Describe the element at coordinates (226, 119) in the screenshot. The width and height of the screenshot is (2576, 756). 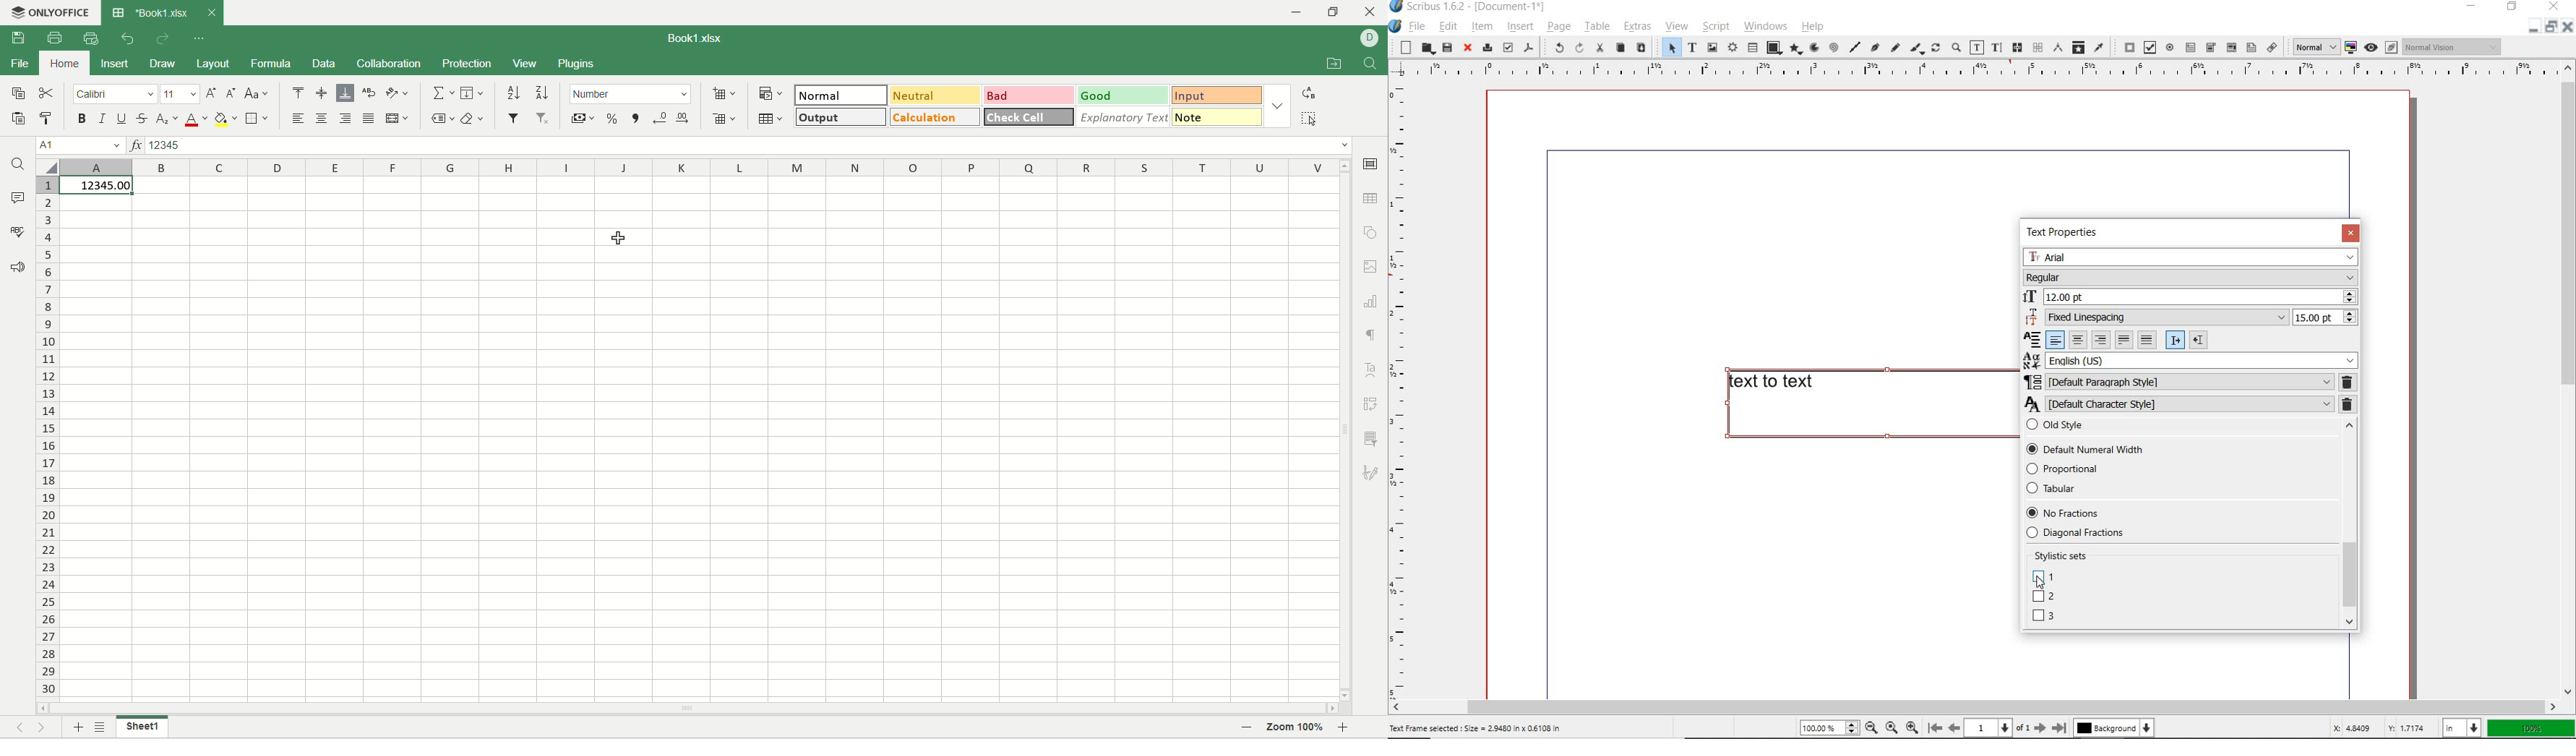
I see `background color` at that location.